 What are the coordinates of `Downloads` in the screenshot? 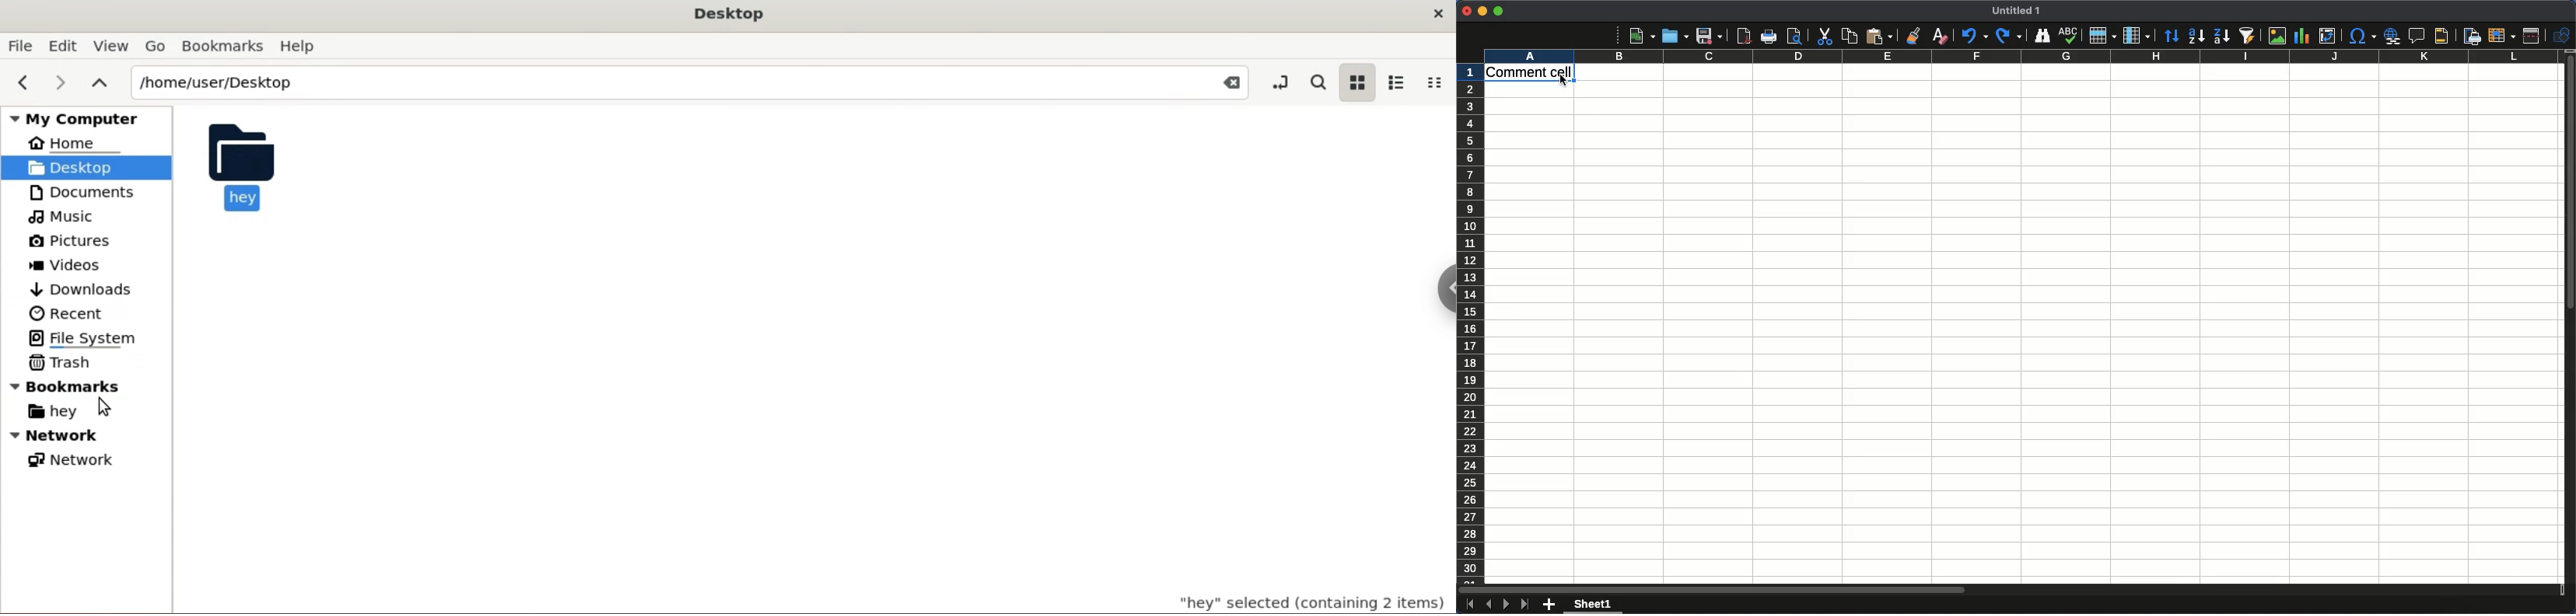 It's located at (82, 288).